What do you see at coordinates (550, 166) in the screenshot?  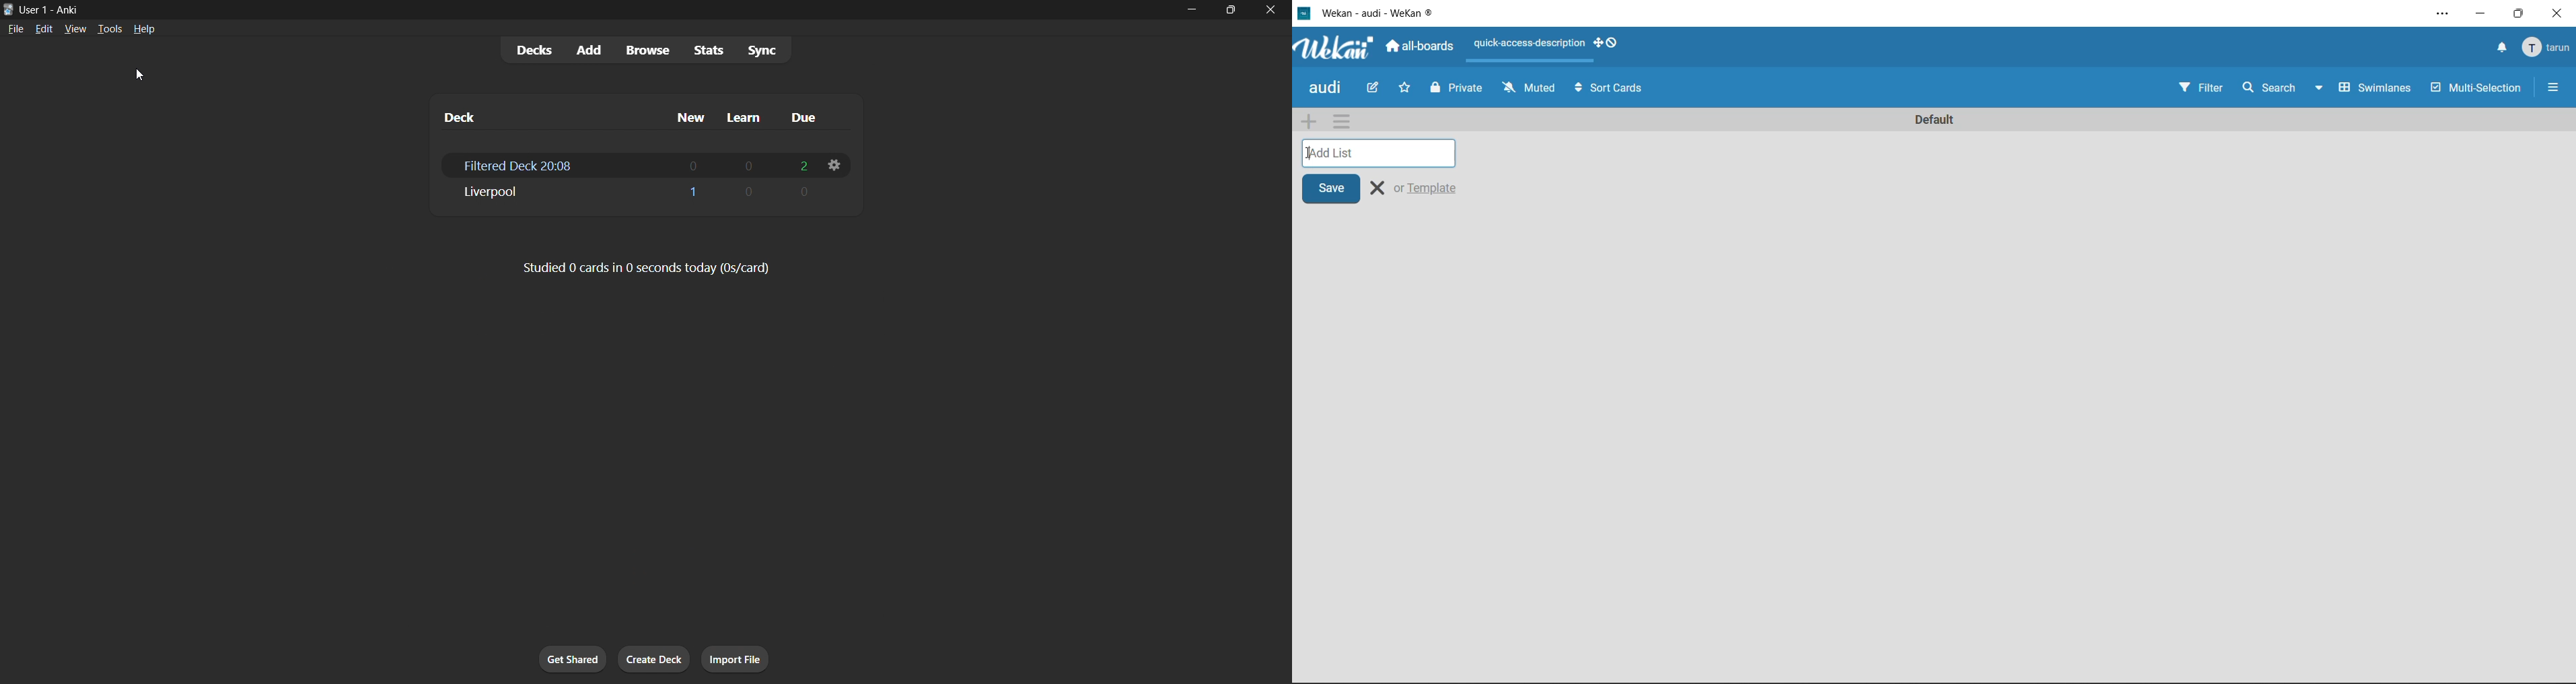 I see `Filtered Deck 2018` at bounding box center [550, 166].